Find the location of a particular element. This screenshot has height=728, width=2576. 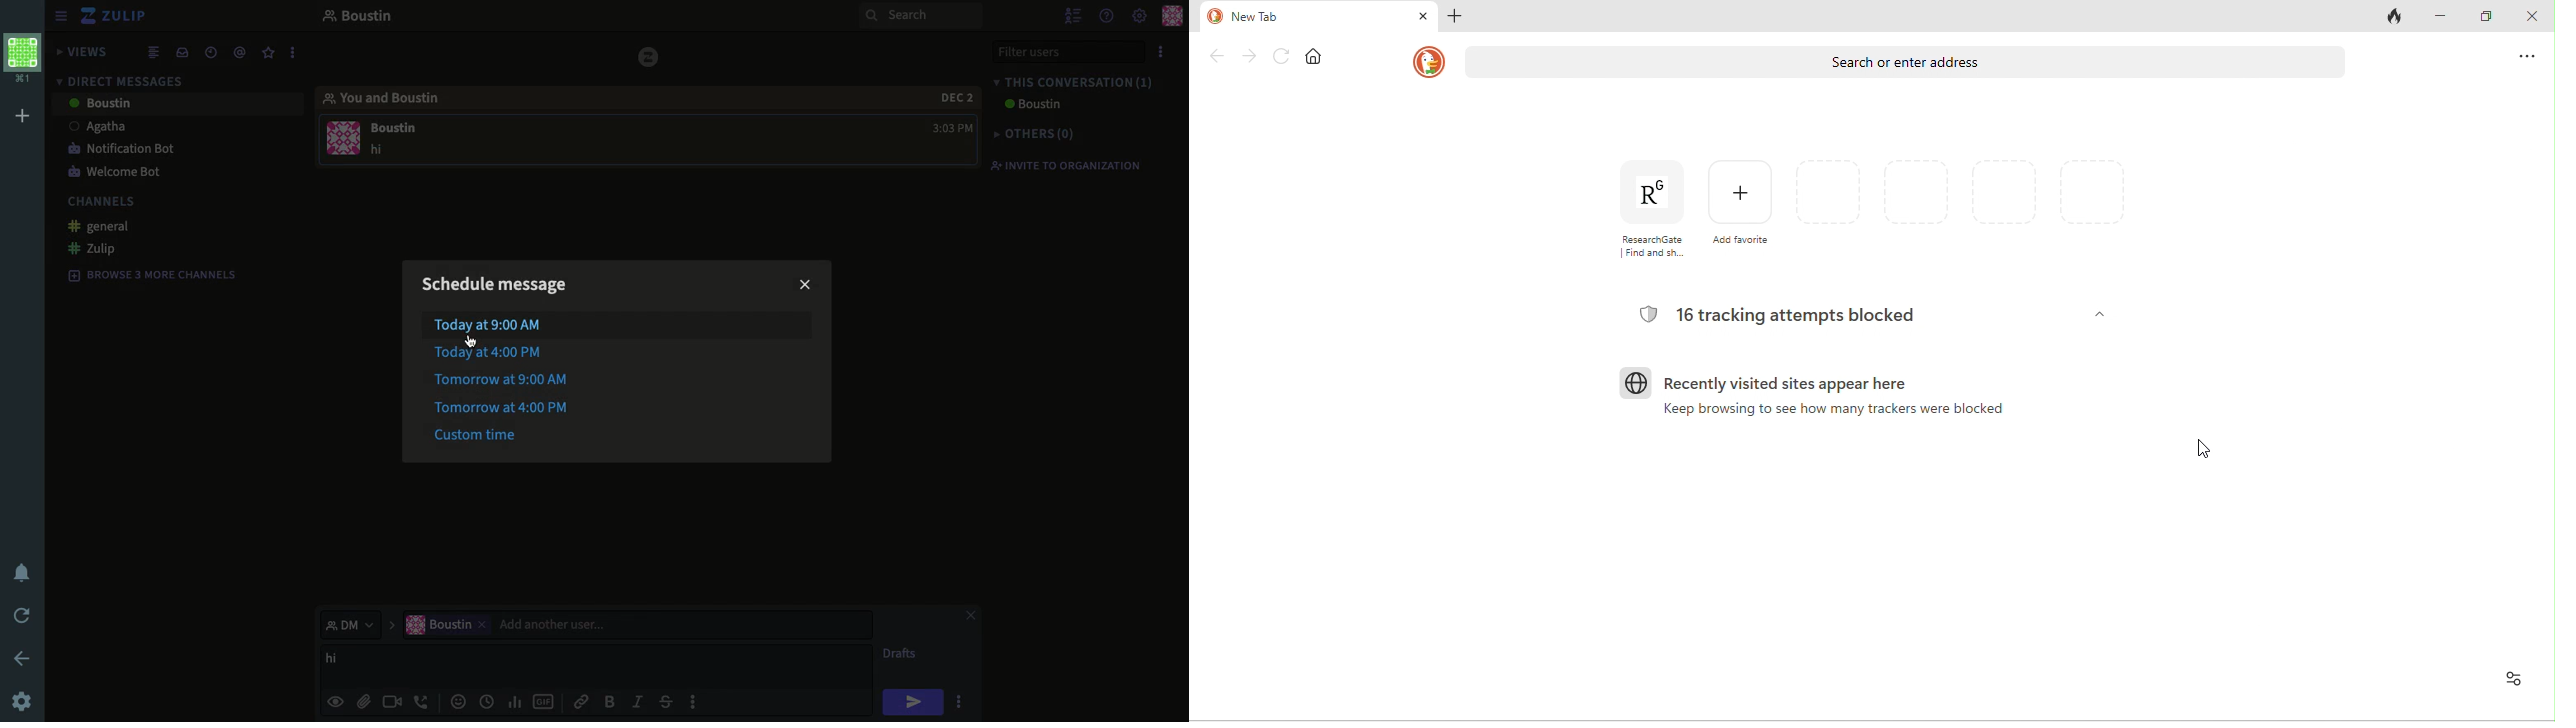

research gate is located at coordinates (1646, 209).